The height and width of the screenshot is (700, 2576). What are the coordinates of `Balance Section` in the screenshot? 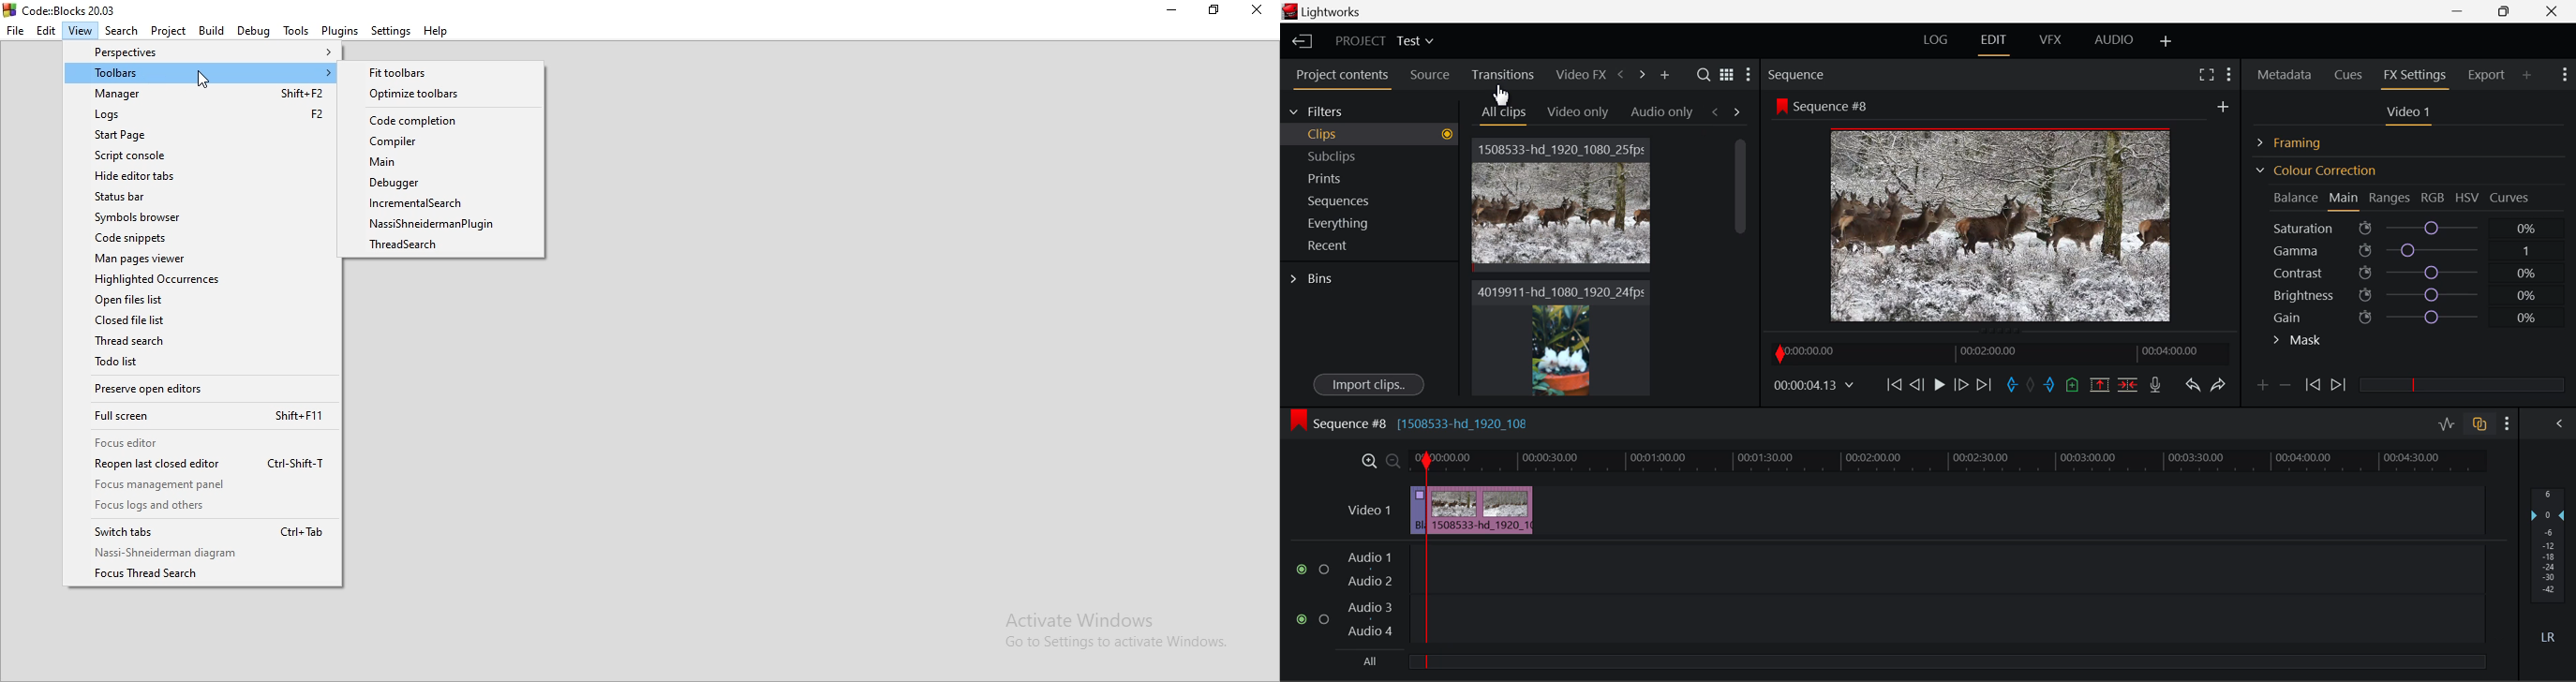 It's located at (2298, 197).